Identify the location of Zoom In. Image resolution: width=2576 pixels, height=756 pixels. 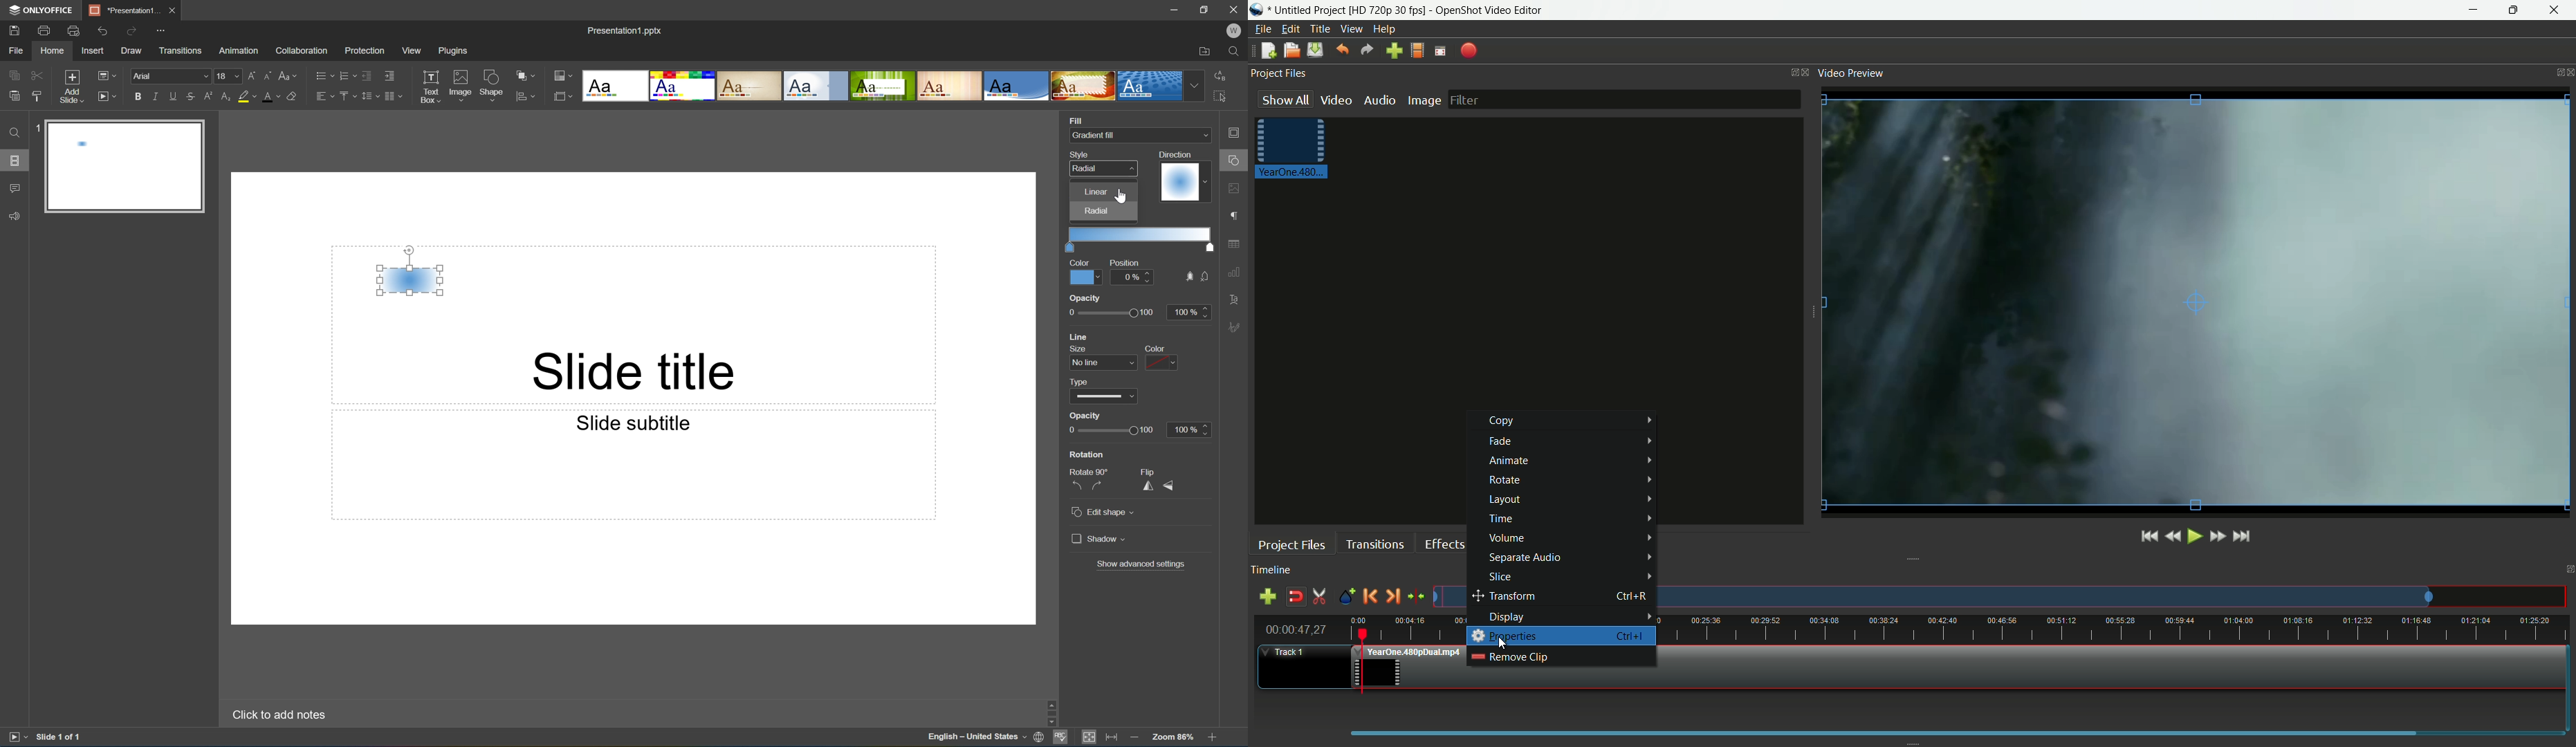
(1212, 739).